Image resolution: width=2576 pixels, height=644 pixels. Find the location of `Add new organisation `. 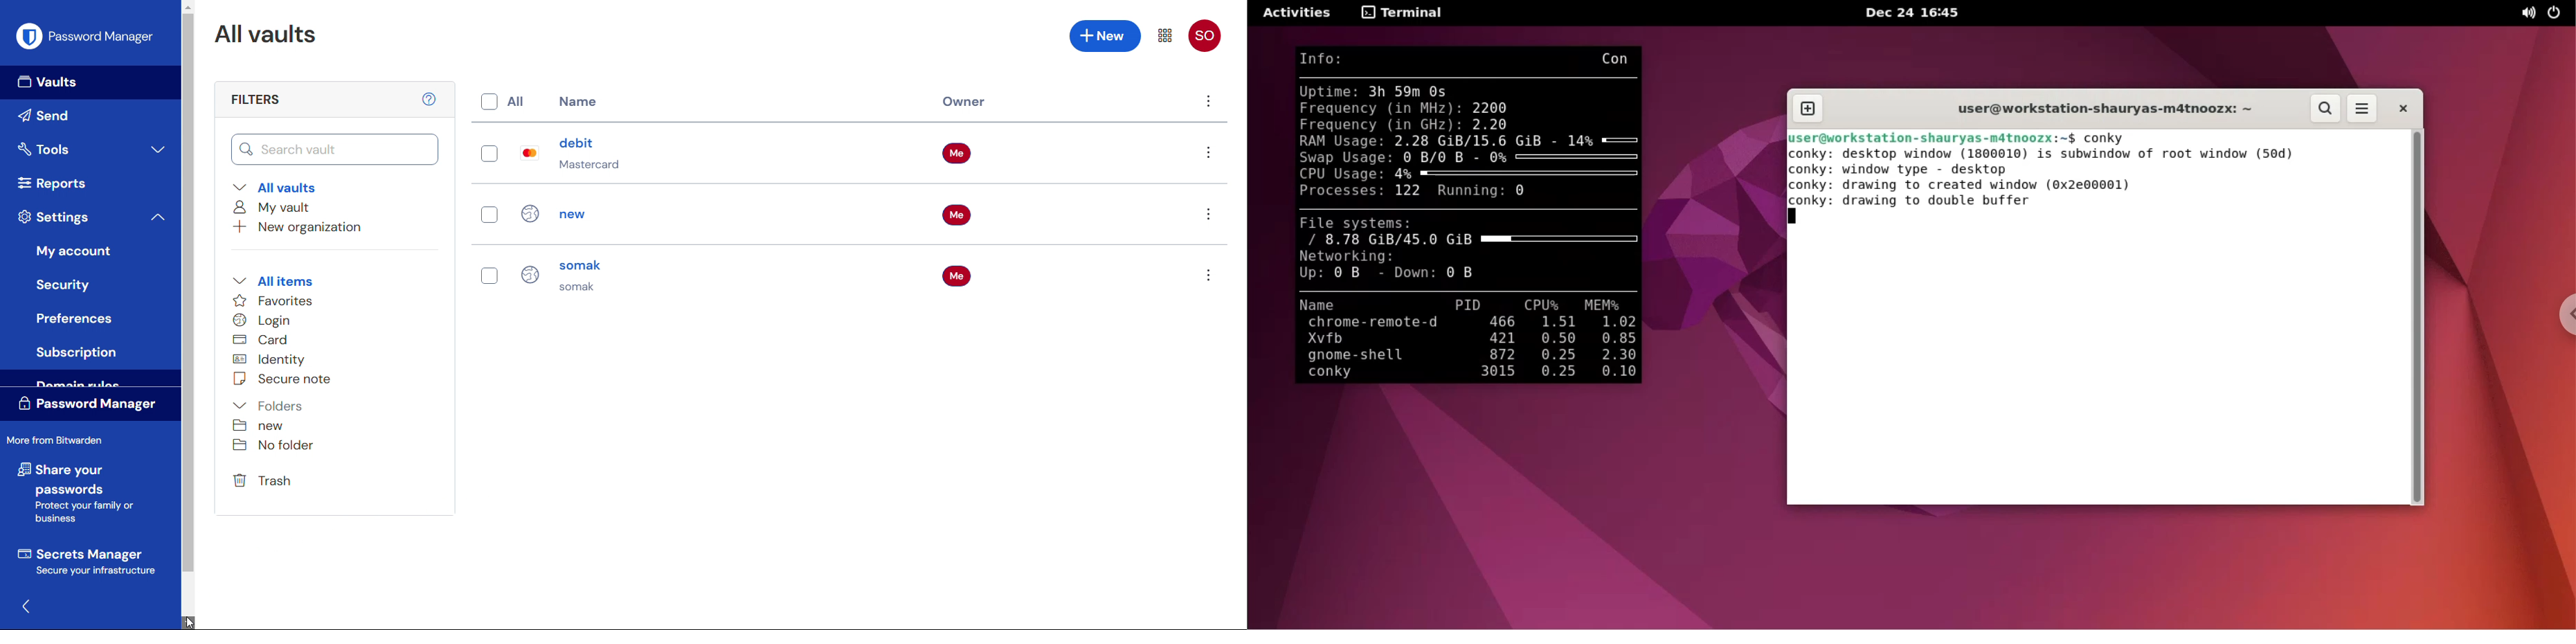

Add new organisation  is located at coordinates (307, 227).